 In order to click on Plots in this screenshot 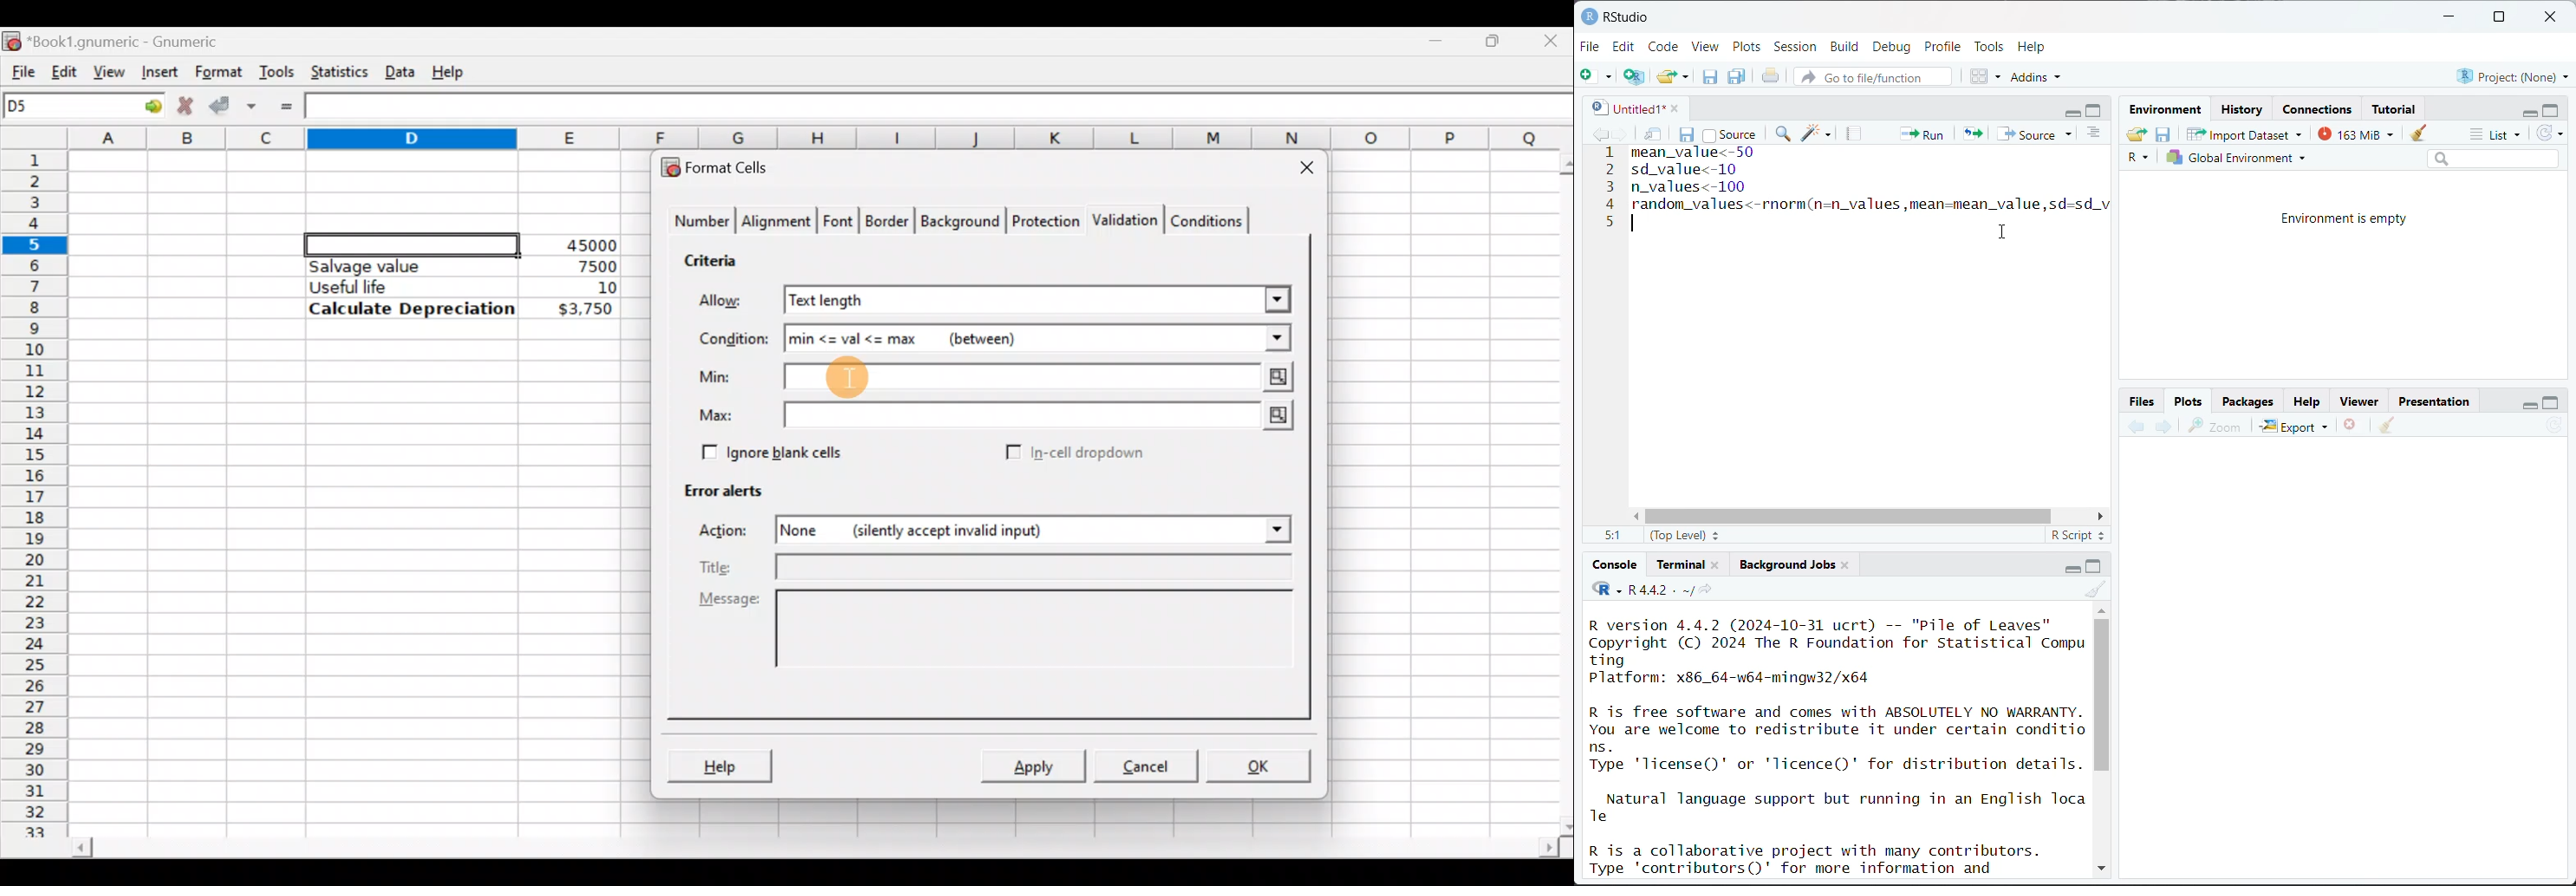, I will do `click(2189, 400)`.